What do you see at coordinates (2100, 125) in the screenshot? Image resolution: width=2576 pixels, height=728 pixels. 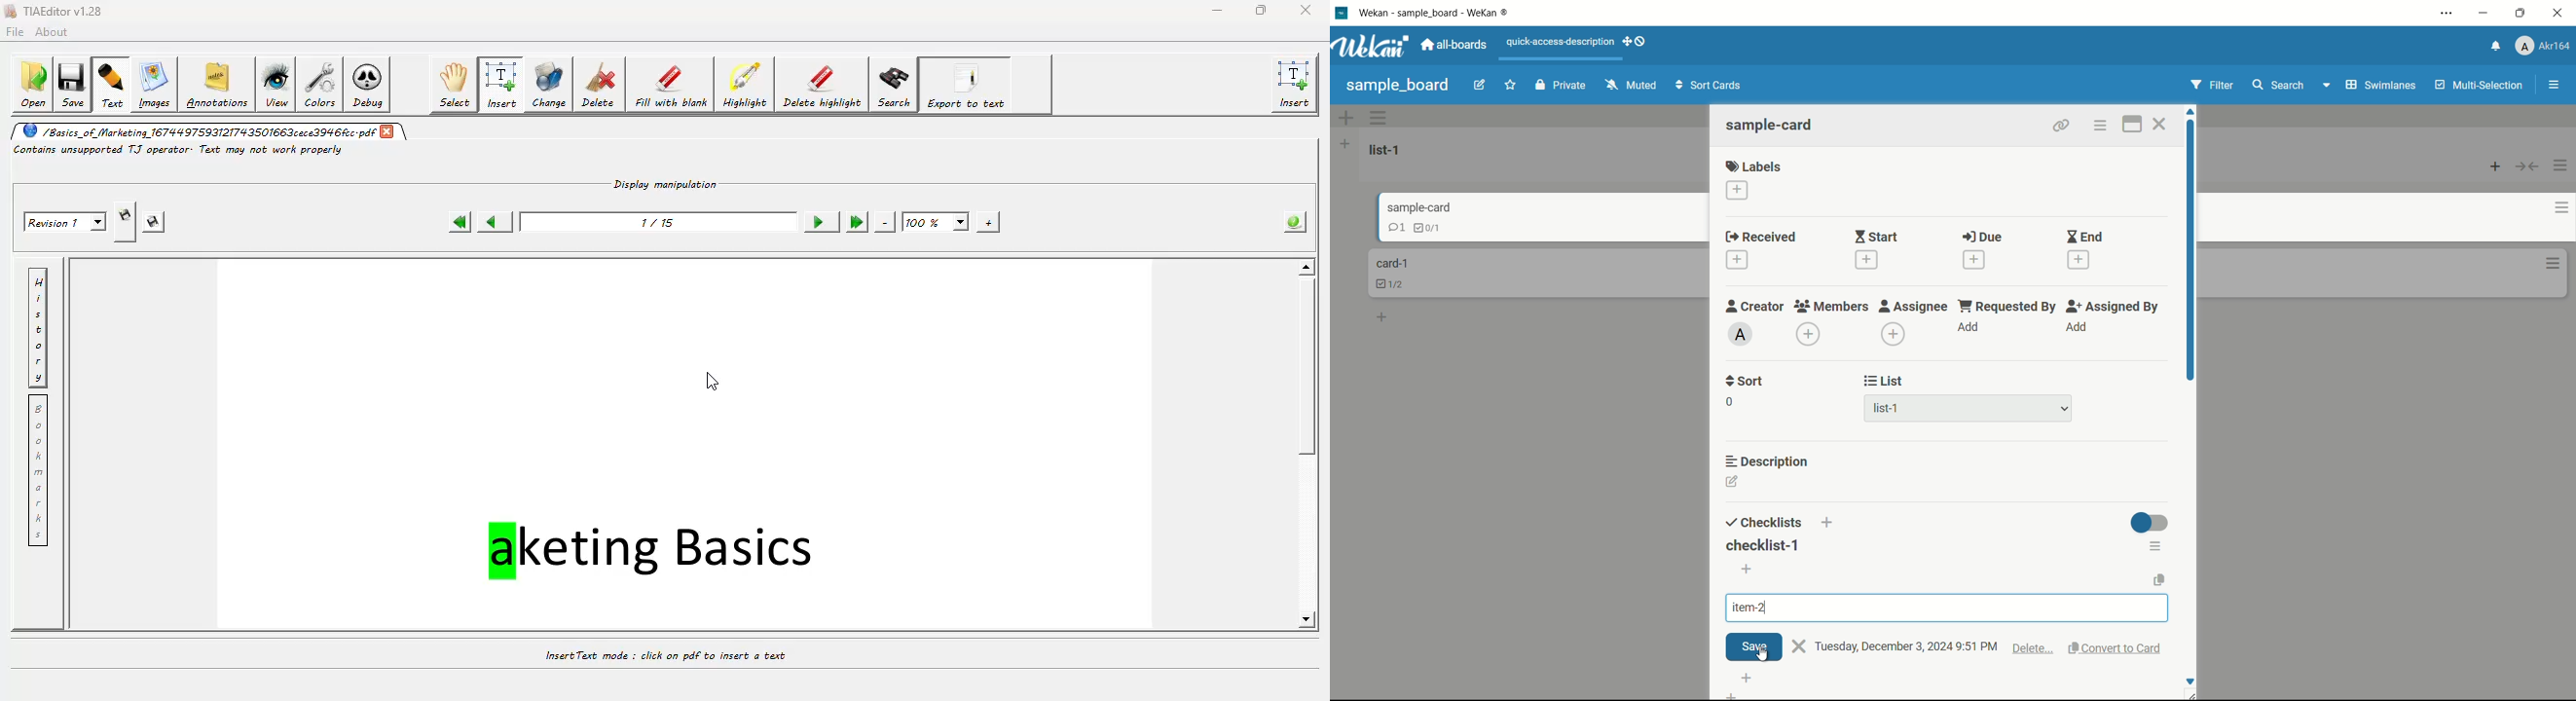 I see `card actions` at bounding box center [2100, 125].